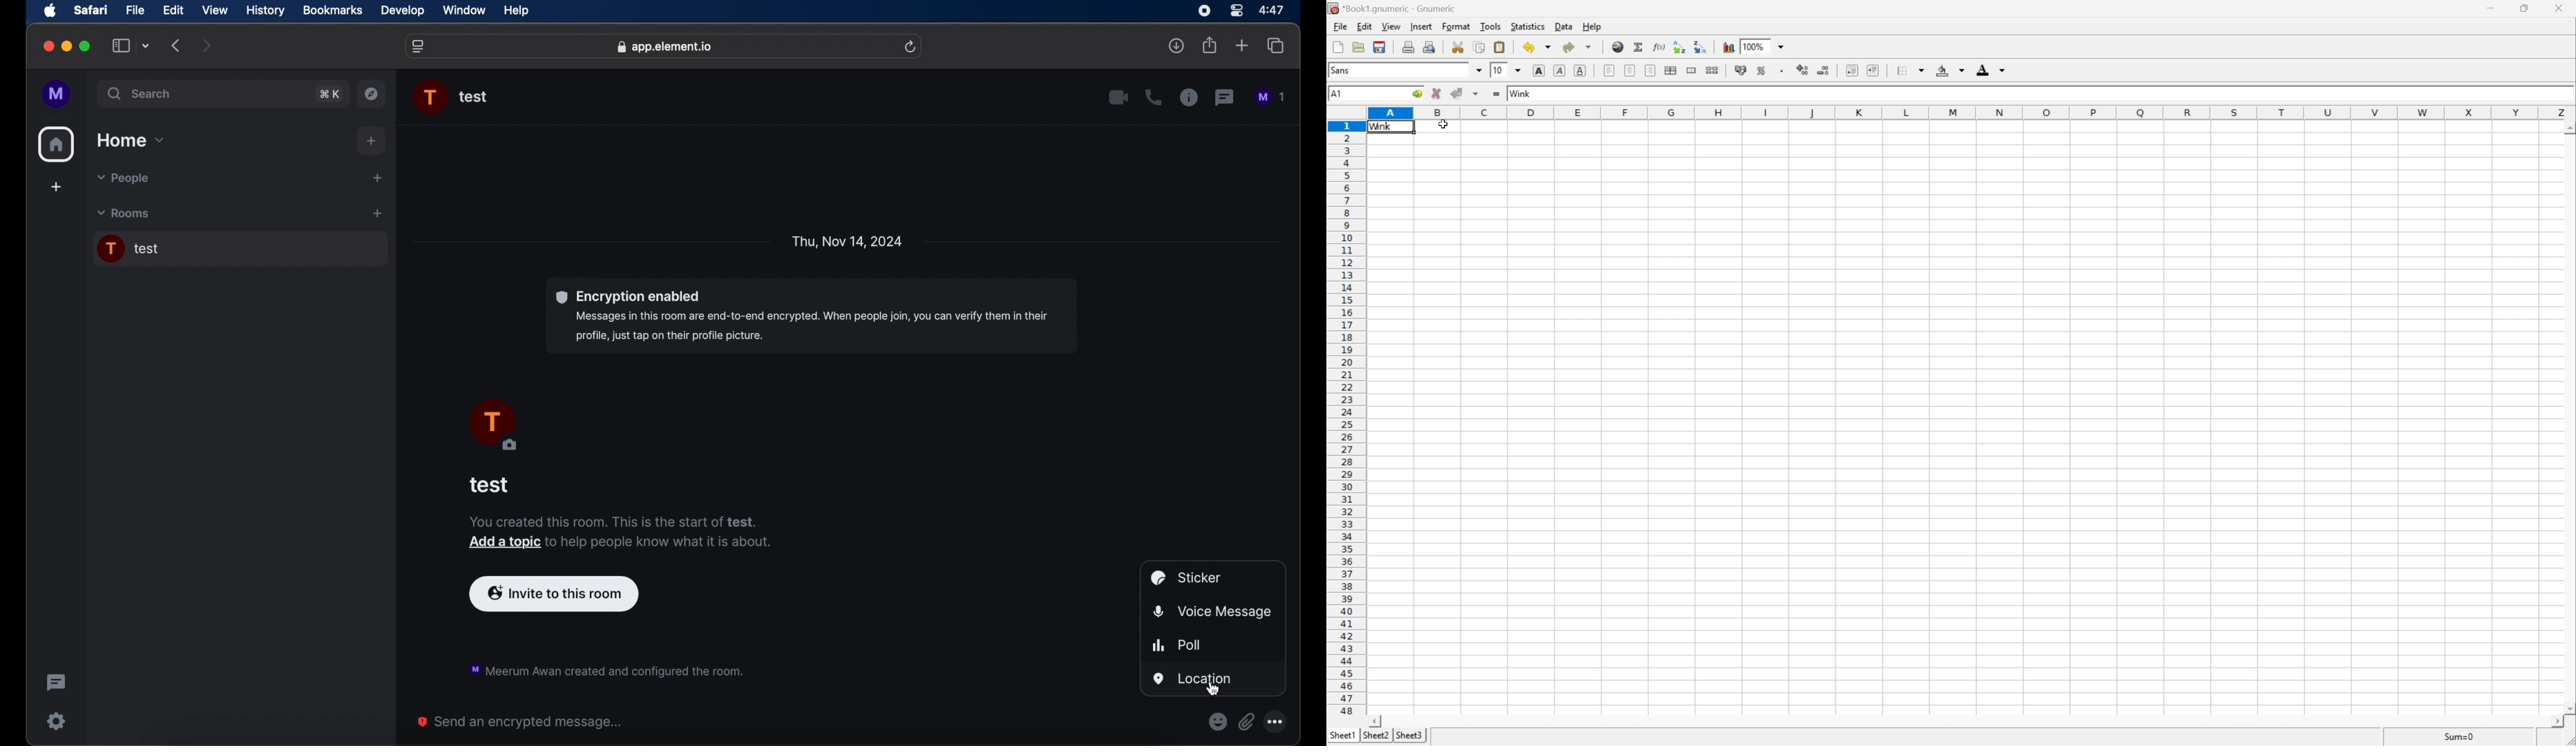 The image size is (2576, 756). What do you see at coordinates (1456, 93) in the screenshot?
I see `accept changes` at bounding box center [1456, 93].